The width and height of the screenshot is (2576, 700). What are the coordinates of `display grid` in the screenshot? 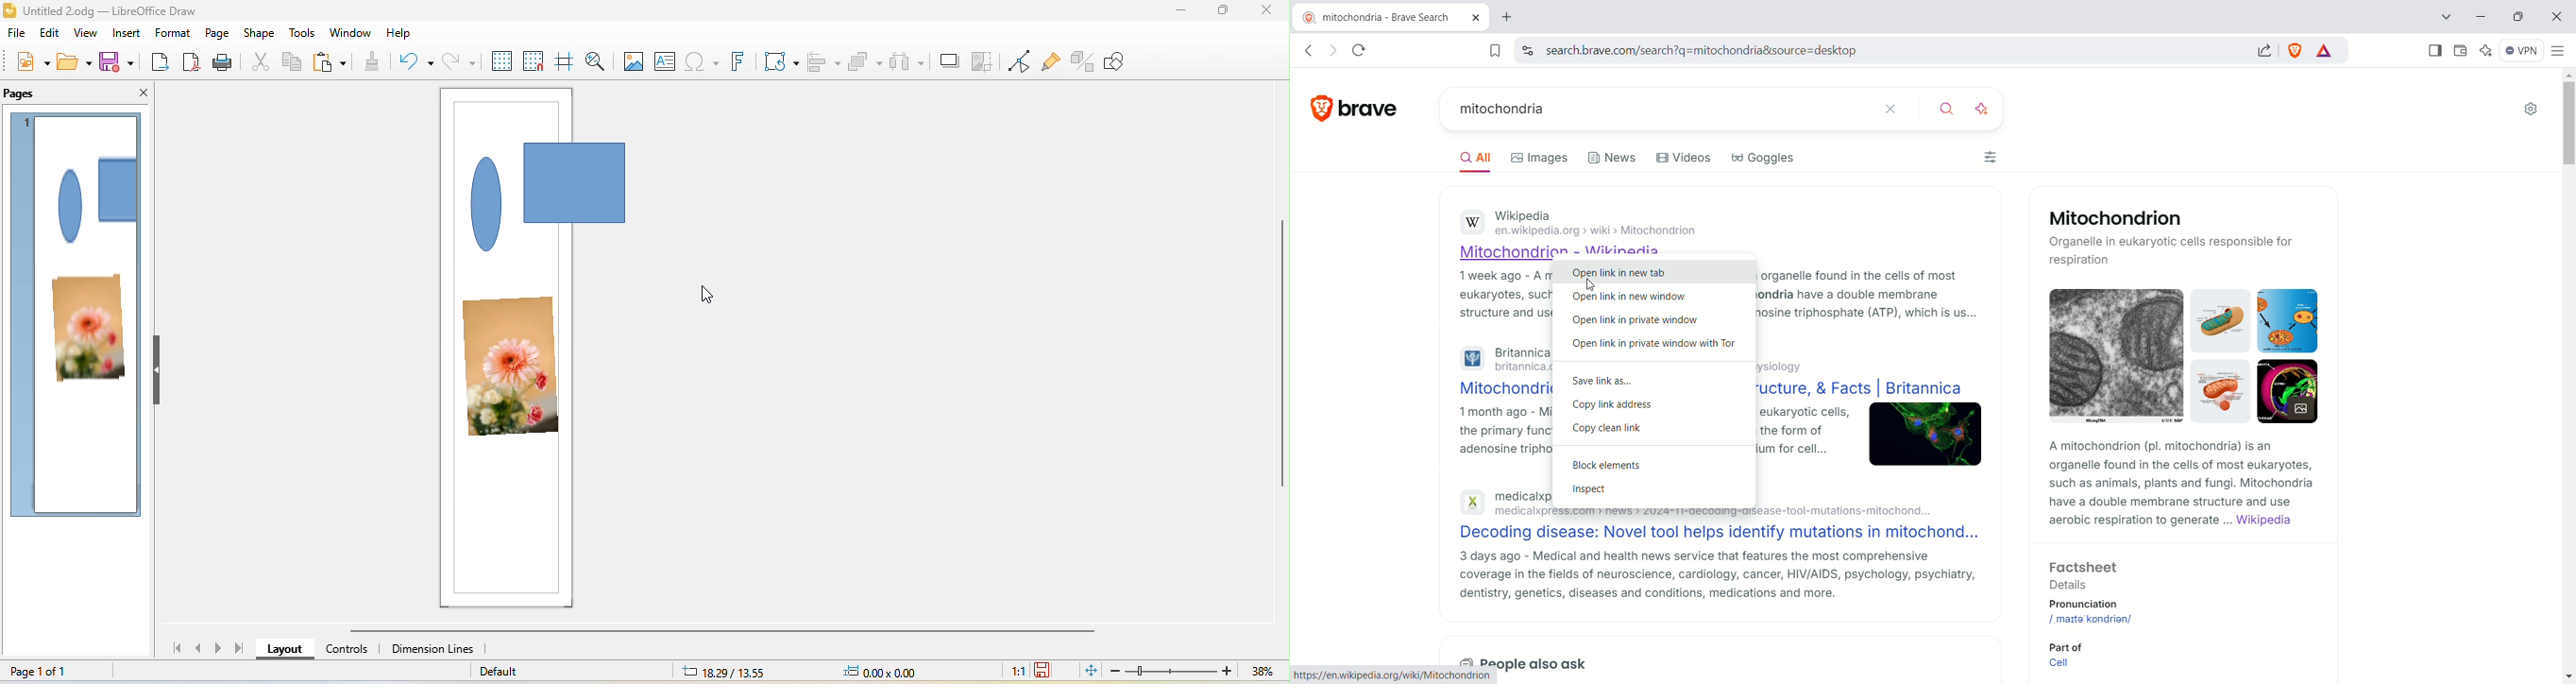 It's located at (499, 64).